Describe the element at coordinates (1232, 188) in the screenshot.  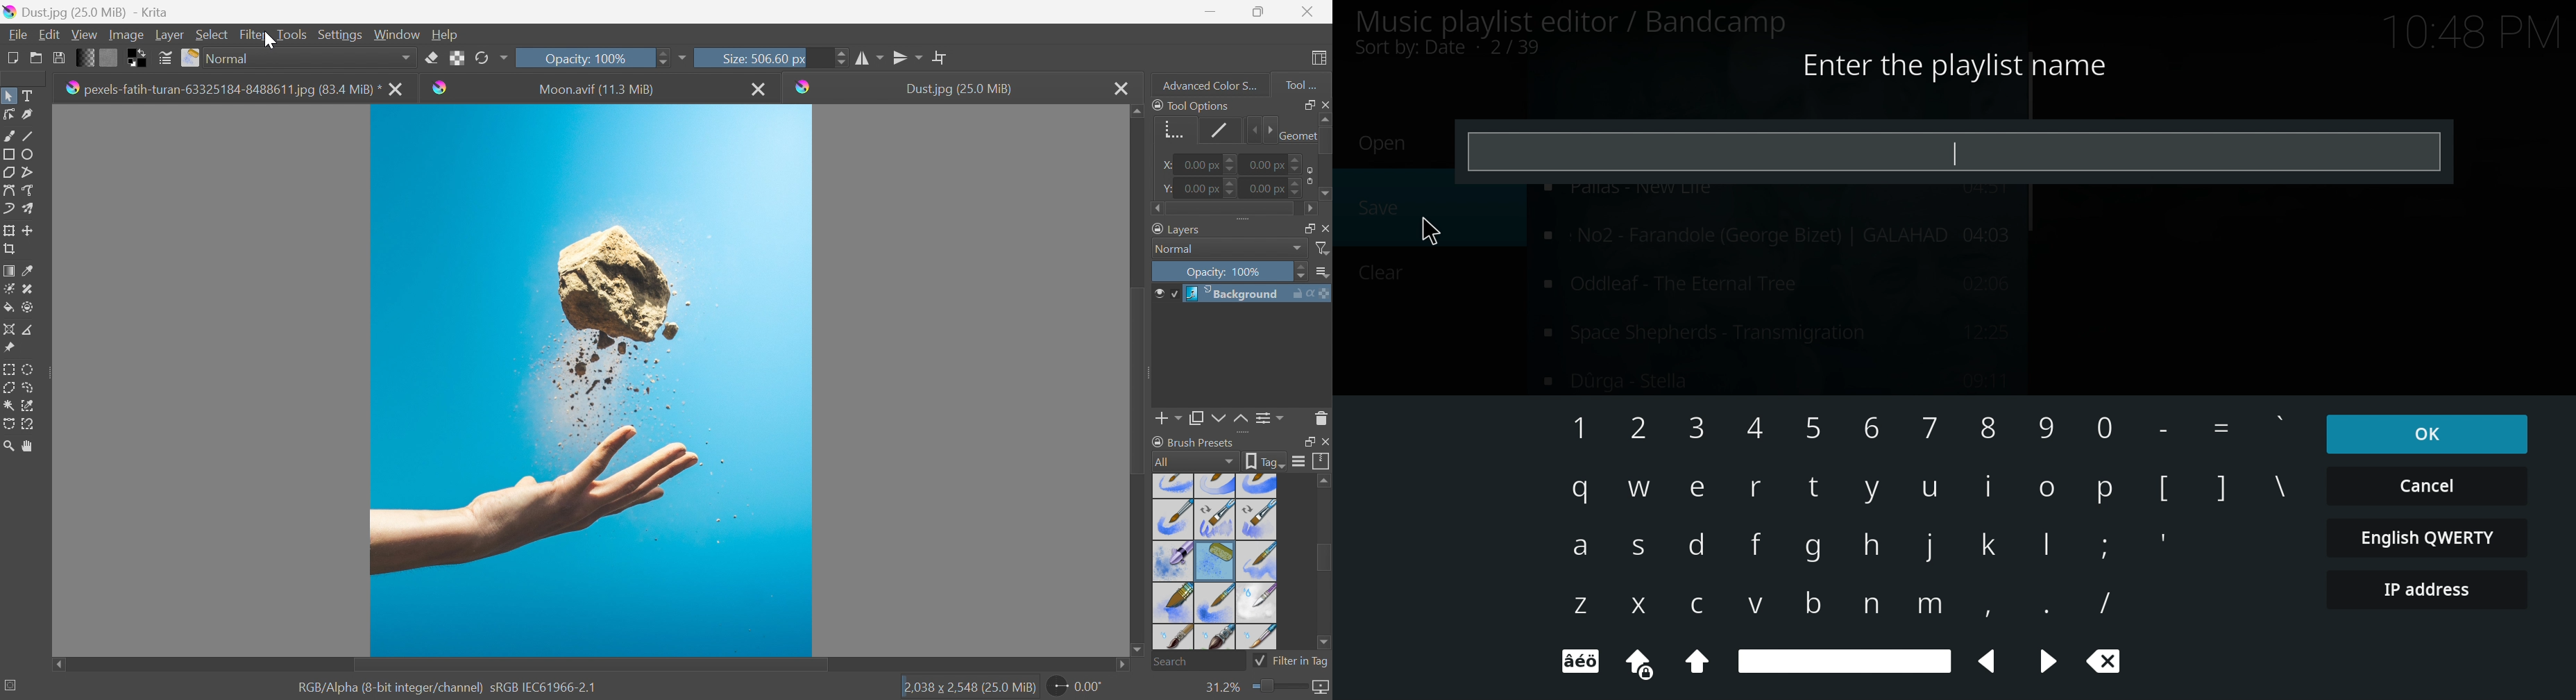
I see `Slider` at that location.